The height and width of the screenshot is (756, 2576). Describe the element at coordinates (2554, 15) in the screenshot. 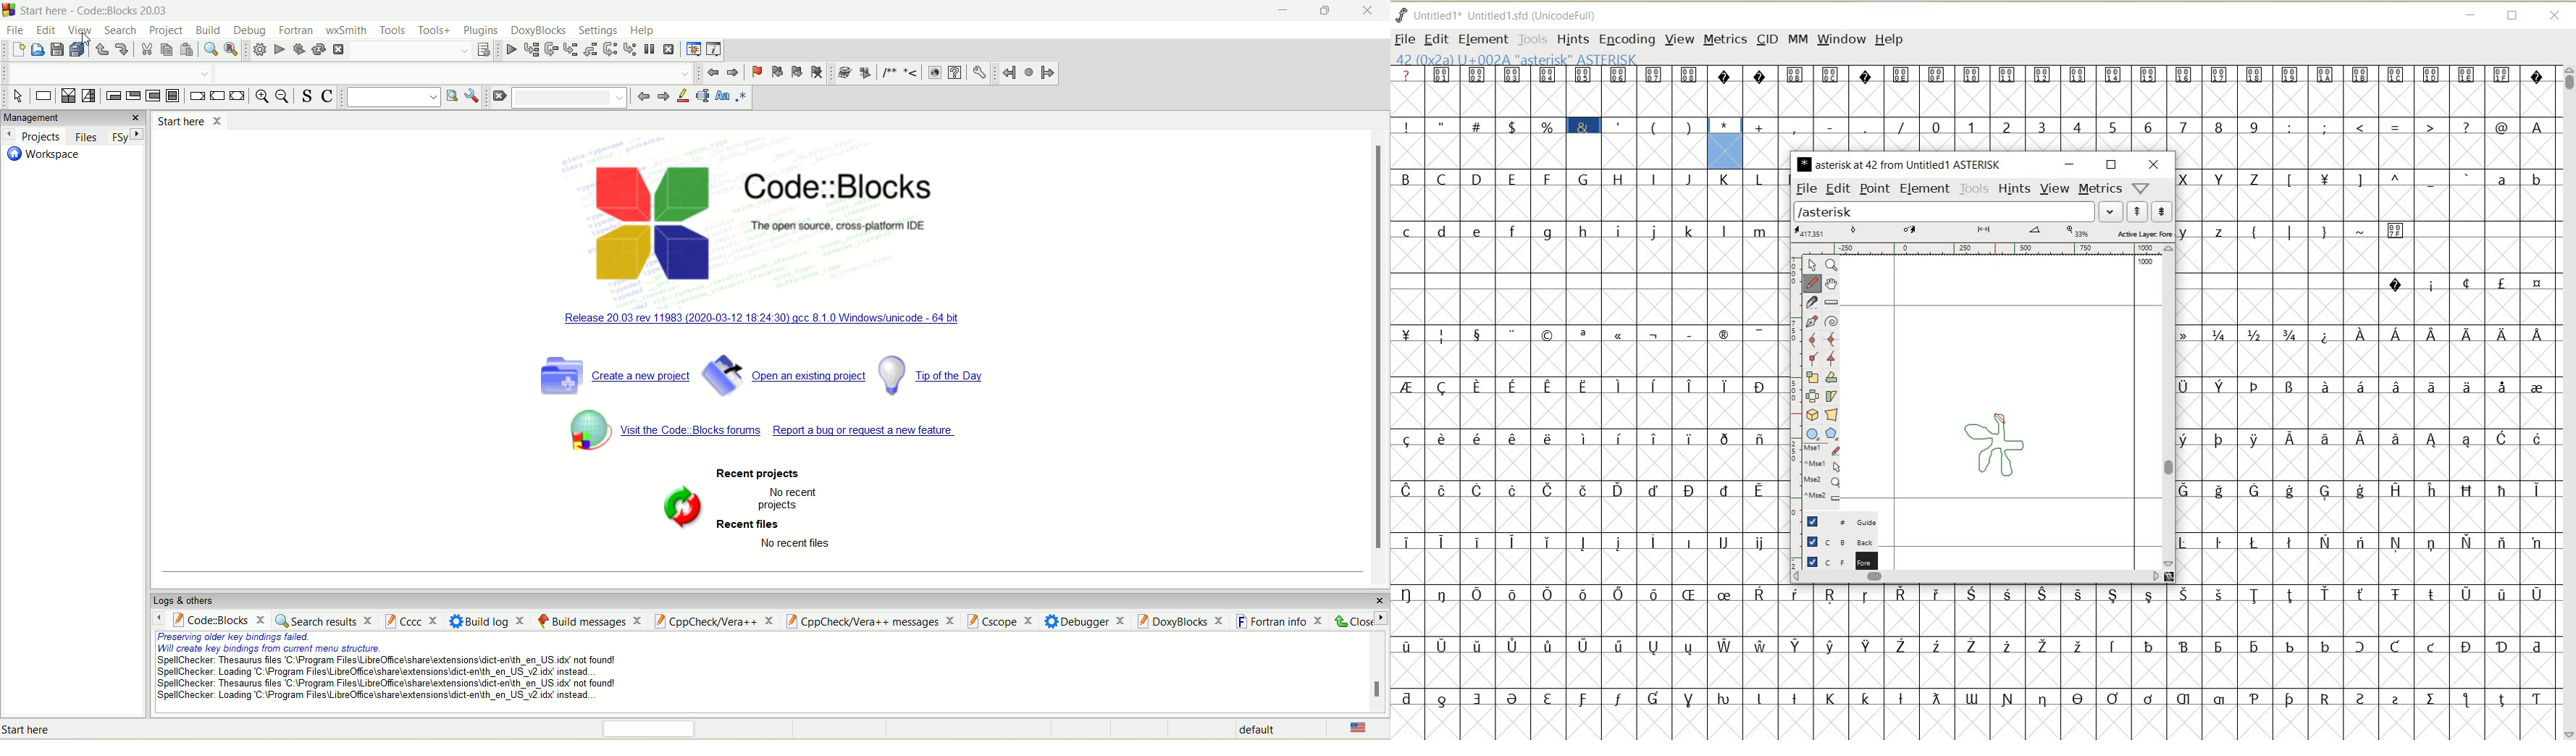

I see `CLOSE` at that location.